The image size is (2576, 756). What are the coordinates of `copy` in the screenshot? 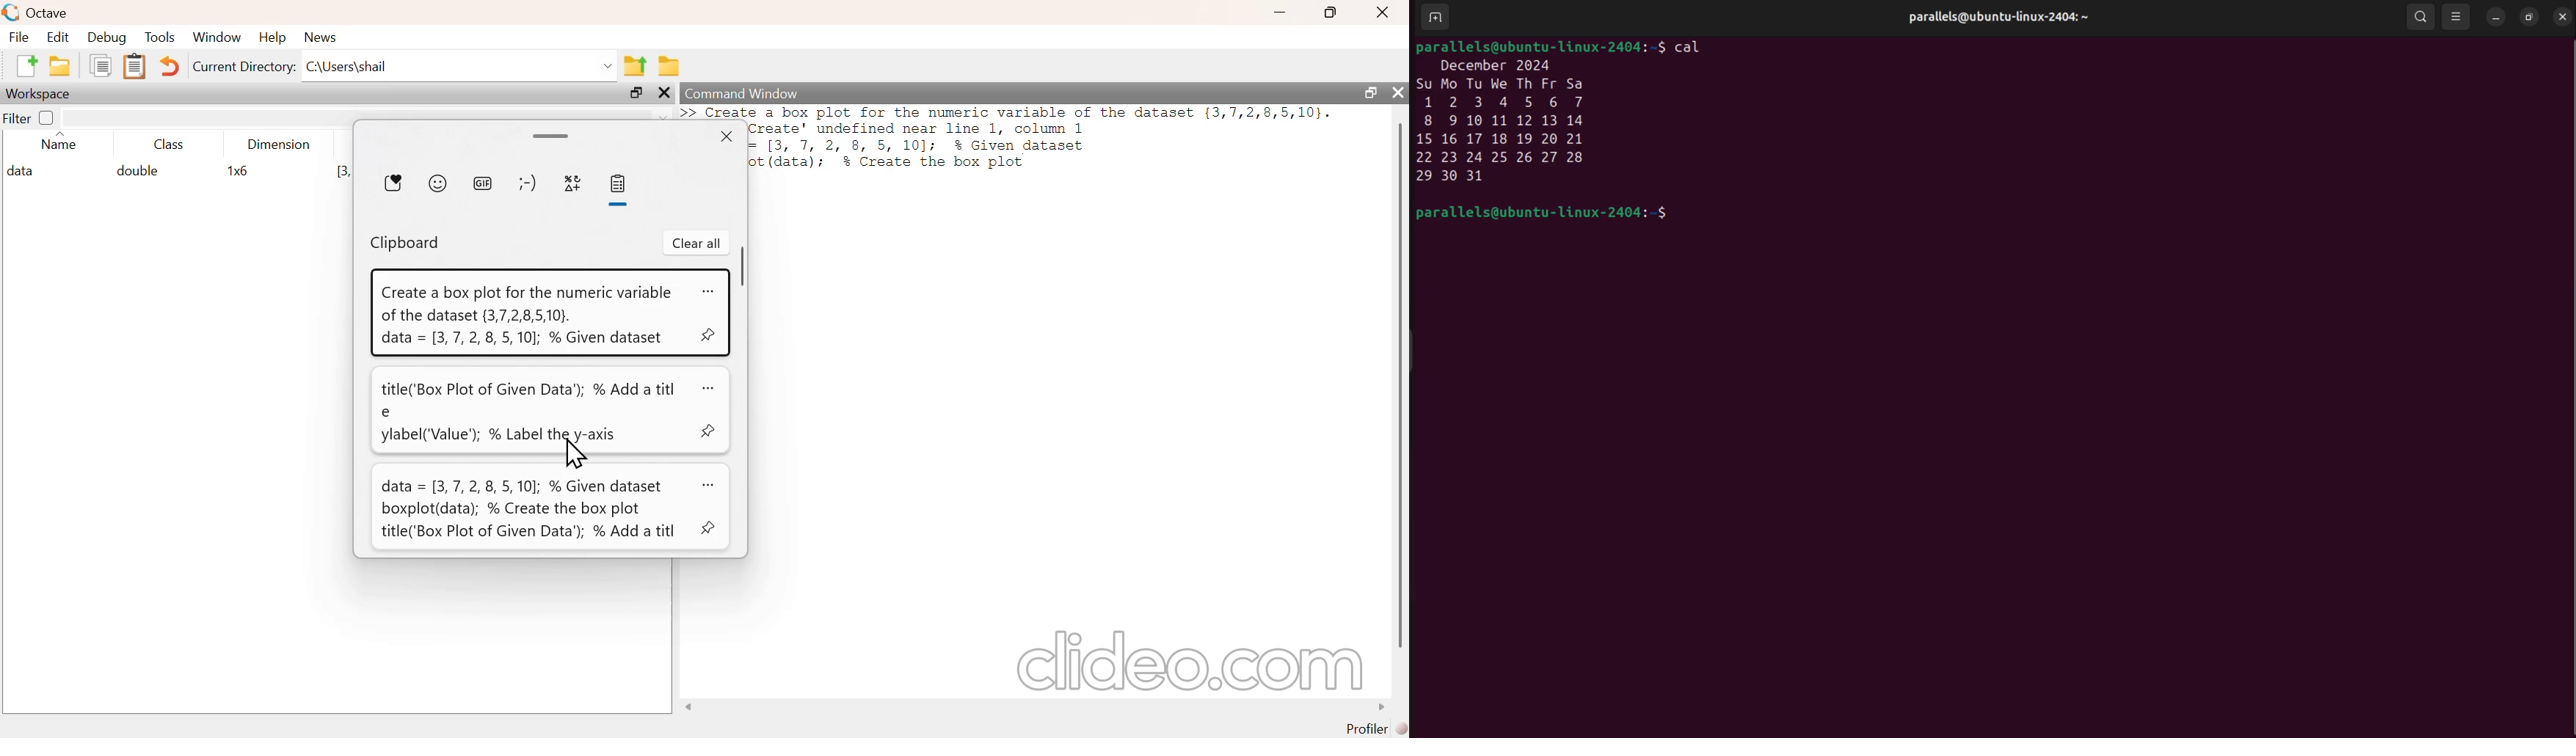 It's located at (96, 67).